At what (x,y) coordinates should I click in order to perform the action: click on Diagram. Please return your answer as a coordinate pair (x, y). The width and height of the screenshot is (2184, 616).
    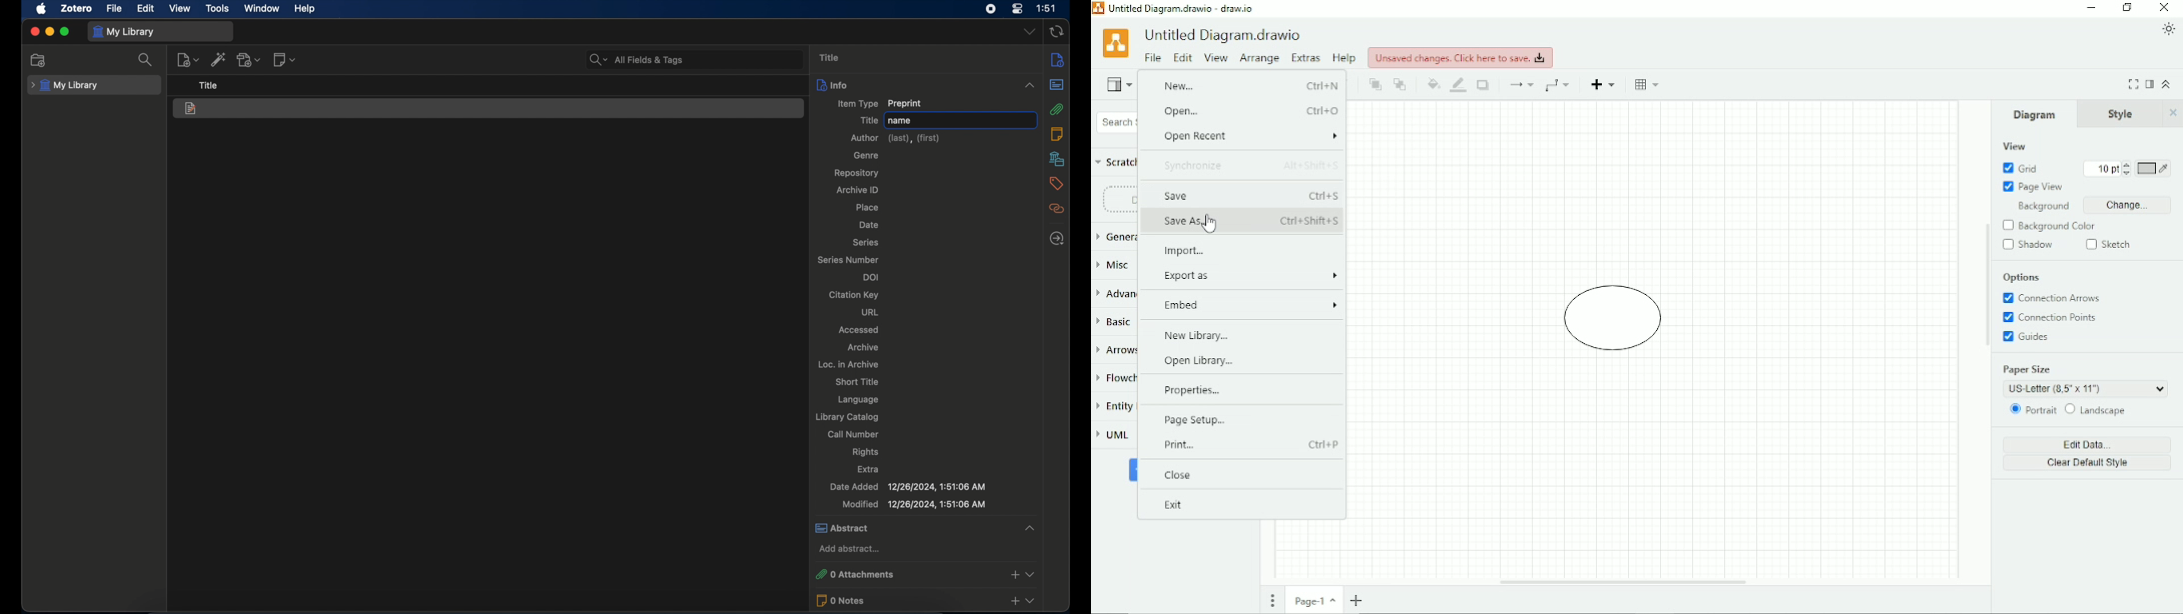
    Looking at the image, I should click on (2035, 114).